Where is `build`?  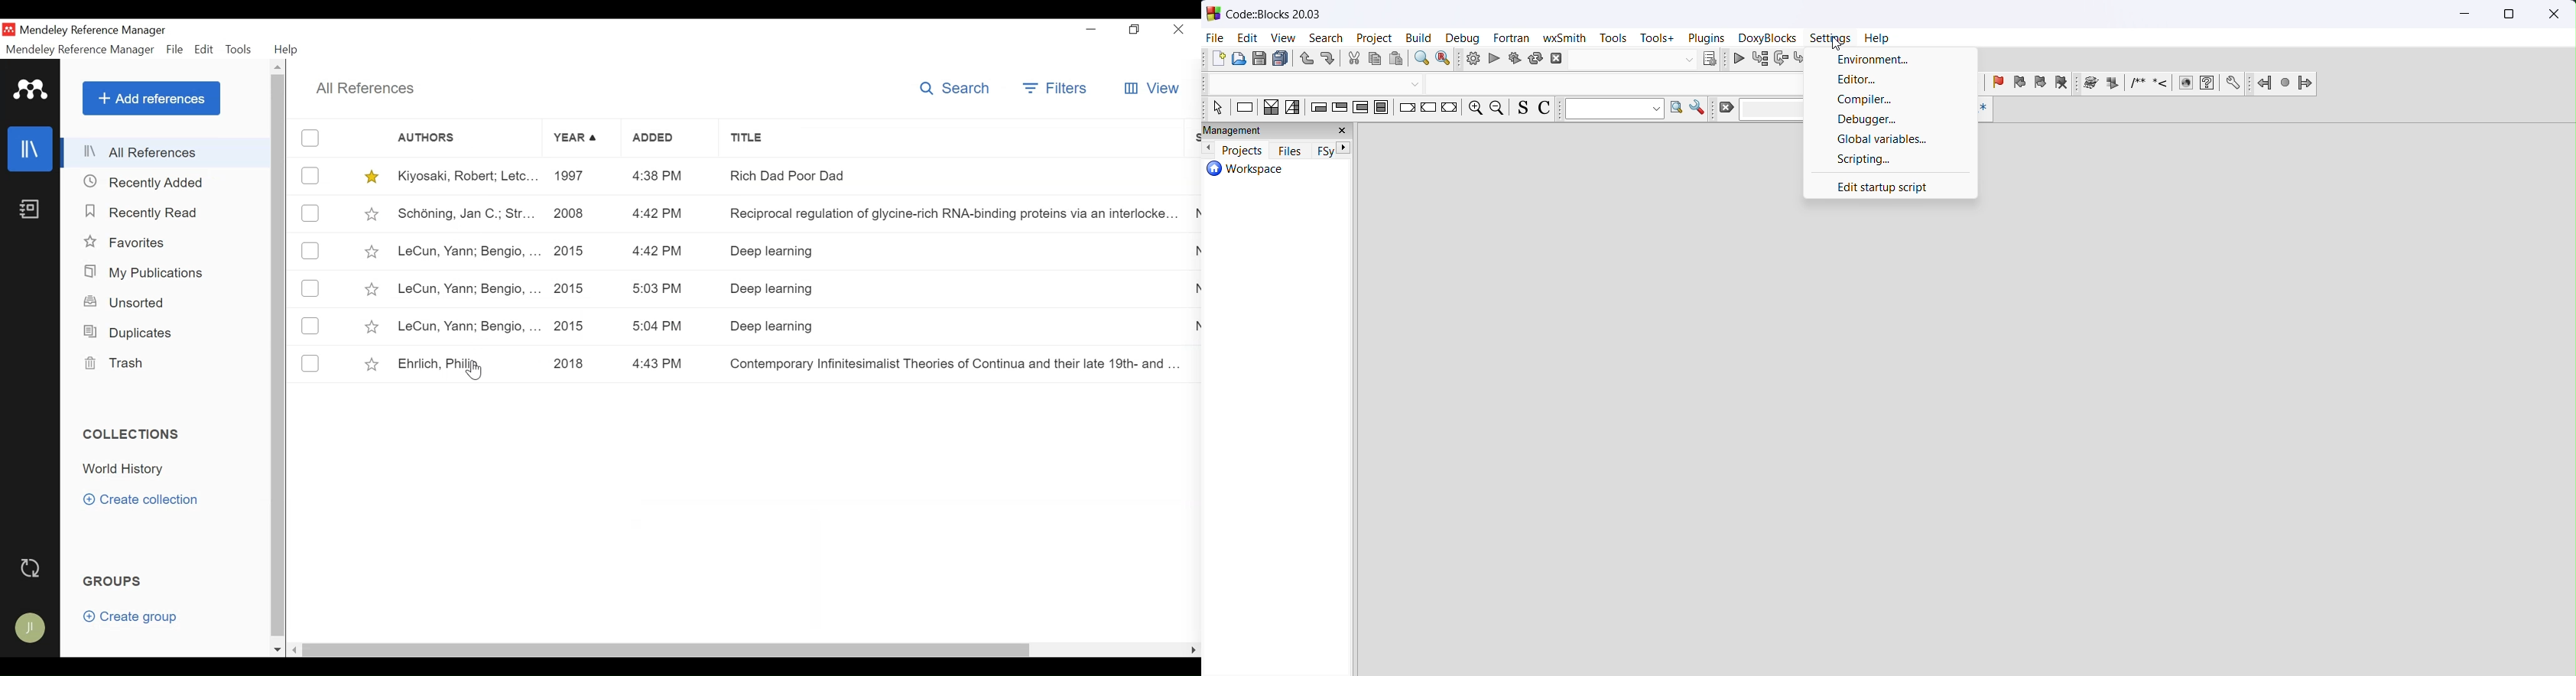
build is located at coordinates (1473, 59).